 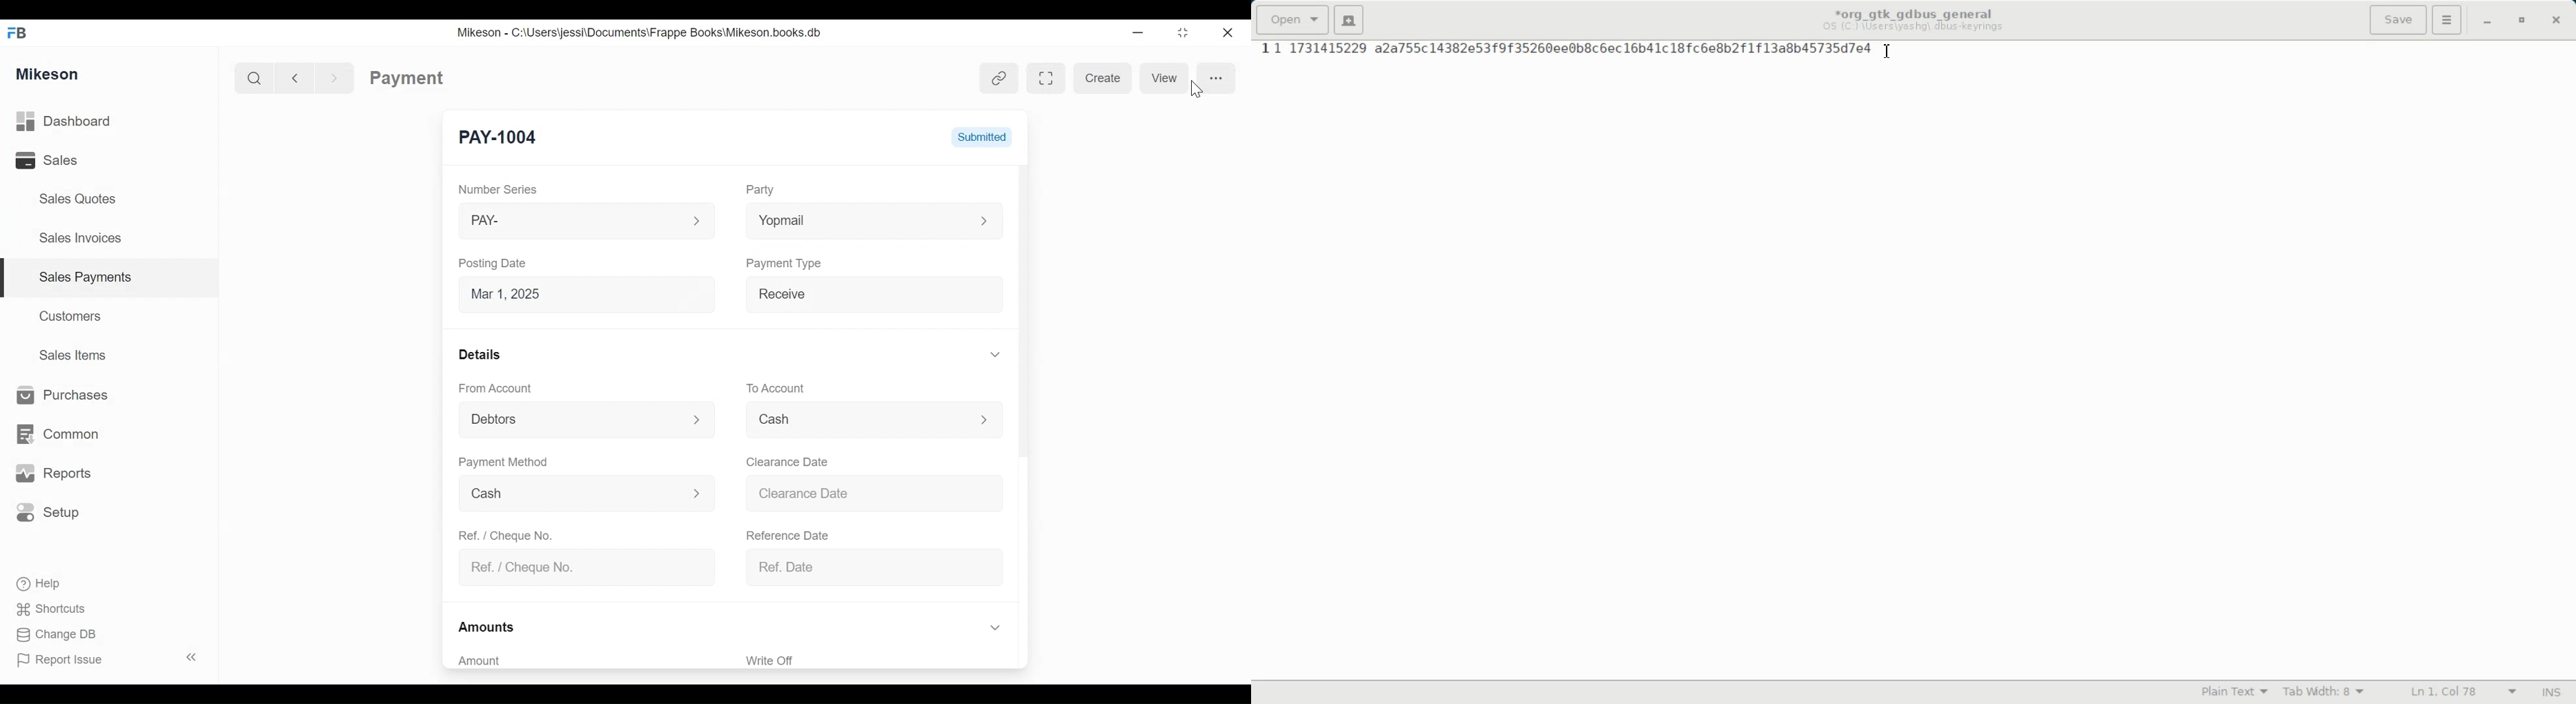 What do you see at coordinates (1138, 35) in the screenshot?
I see `Minimize` at bounding box center [1138, 35].